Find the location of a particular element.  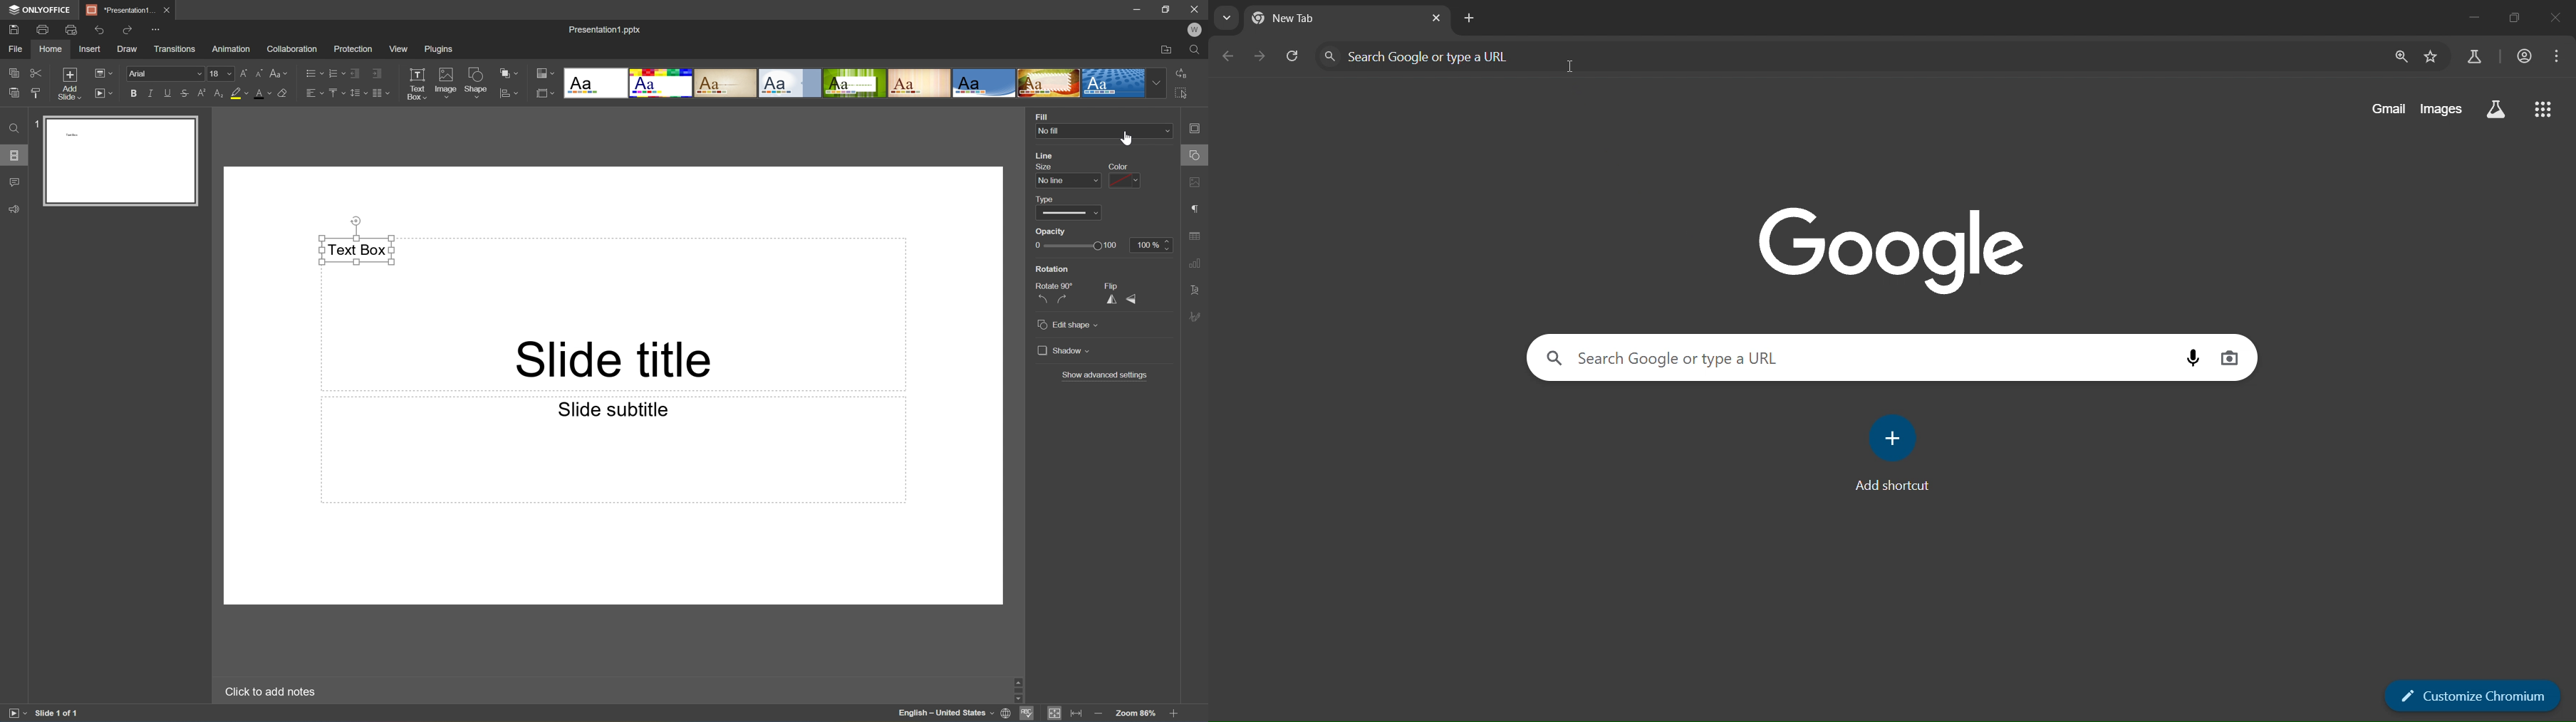

Close is located at coordinates (167, 10).